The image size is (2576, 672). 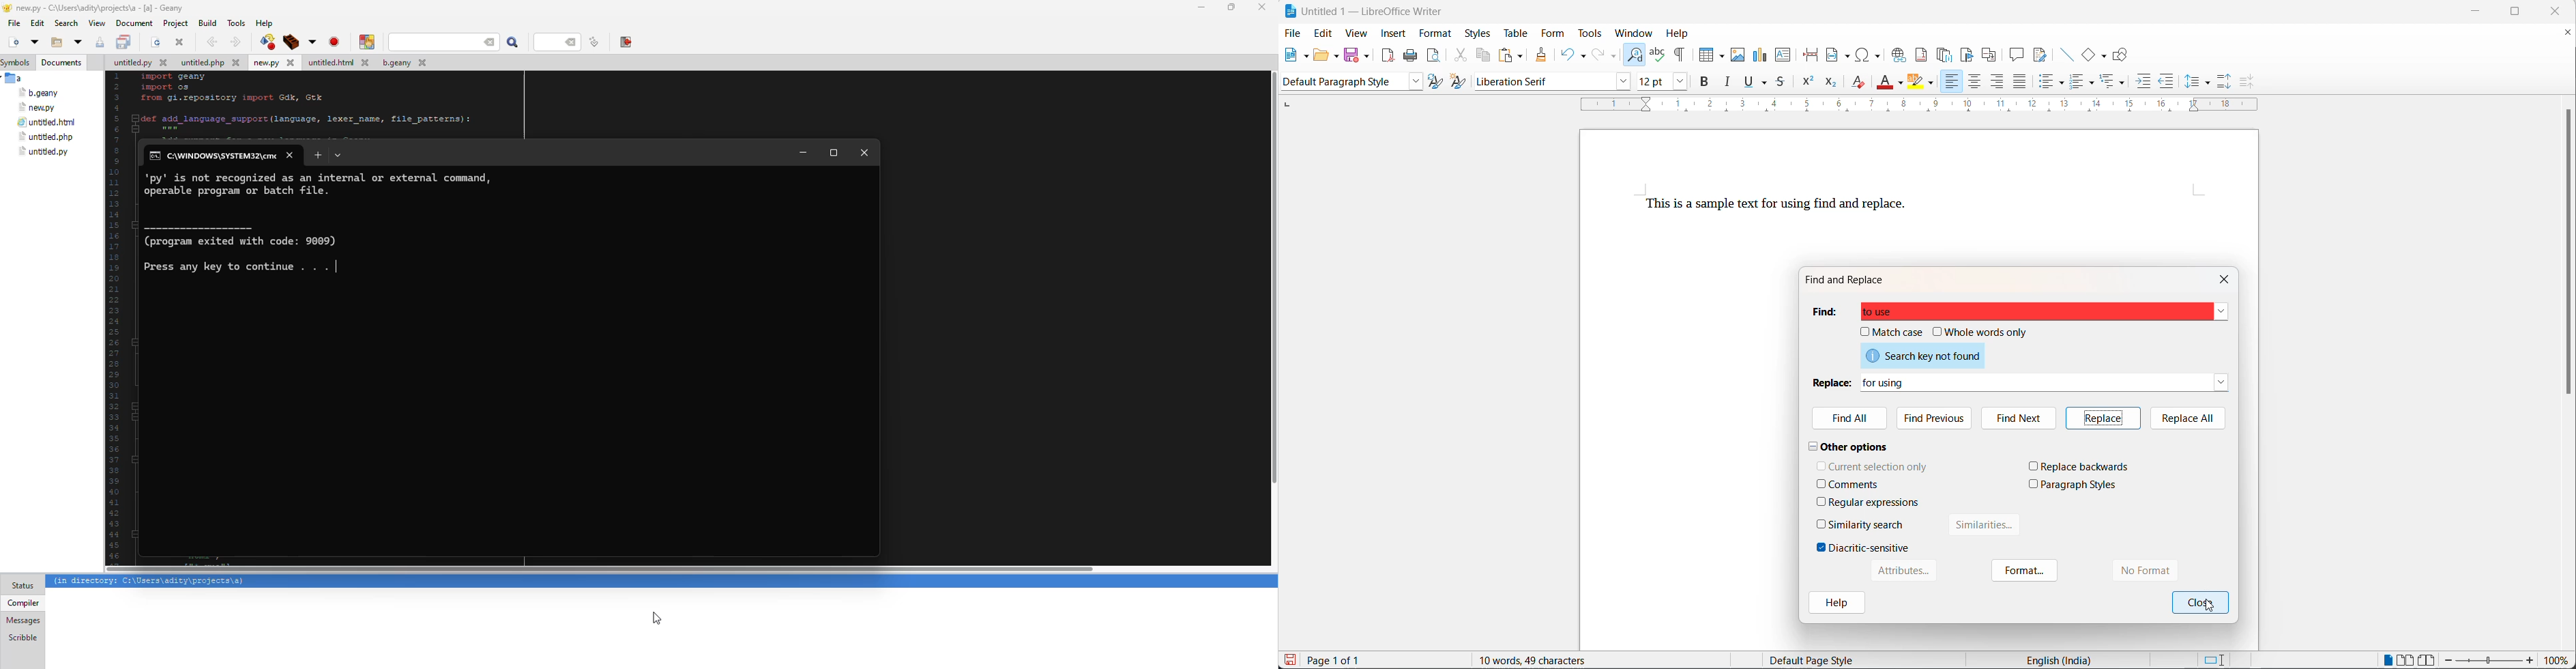 What do you see at coordinates (1506, 55) in the screenshot?
I see `paste` at bounding box center [1506, 55].